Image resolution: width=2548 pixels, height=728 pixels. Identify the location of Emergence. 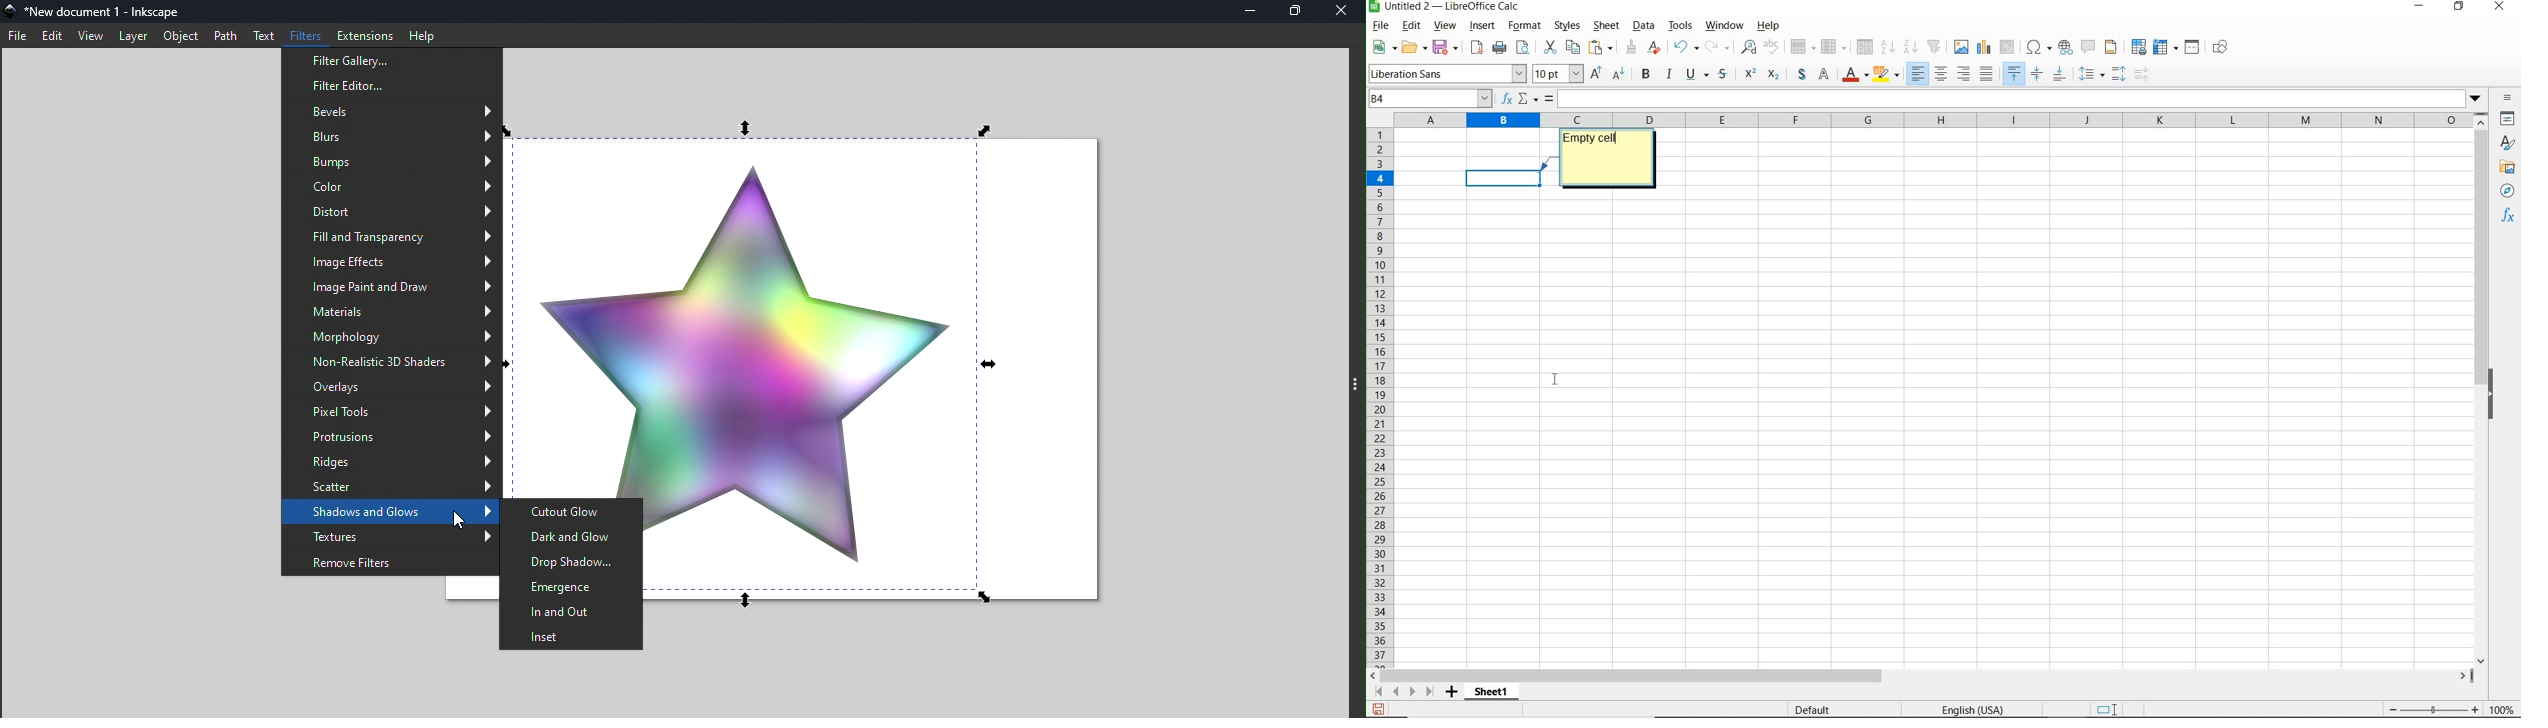
(571, 587).